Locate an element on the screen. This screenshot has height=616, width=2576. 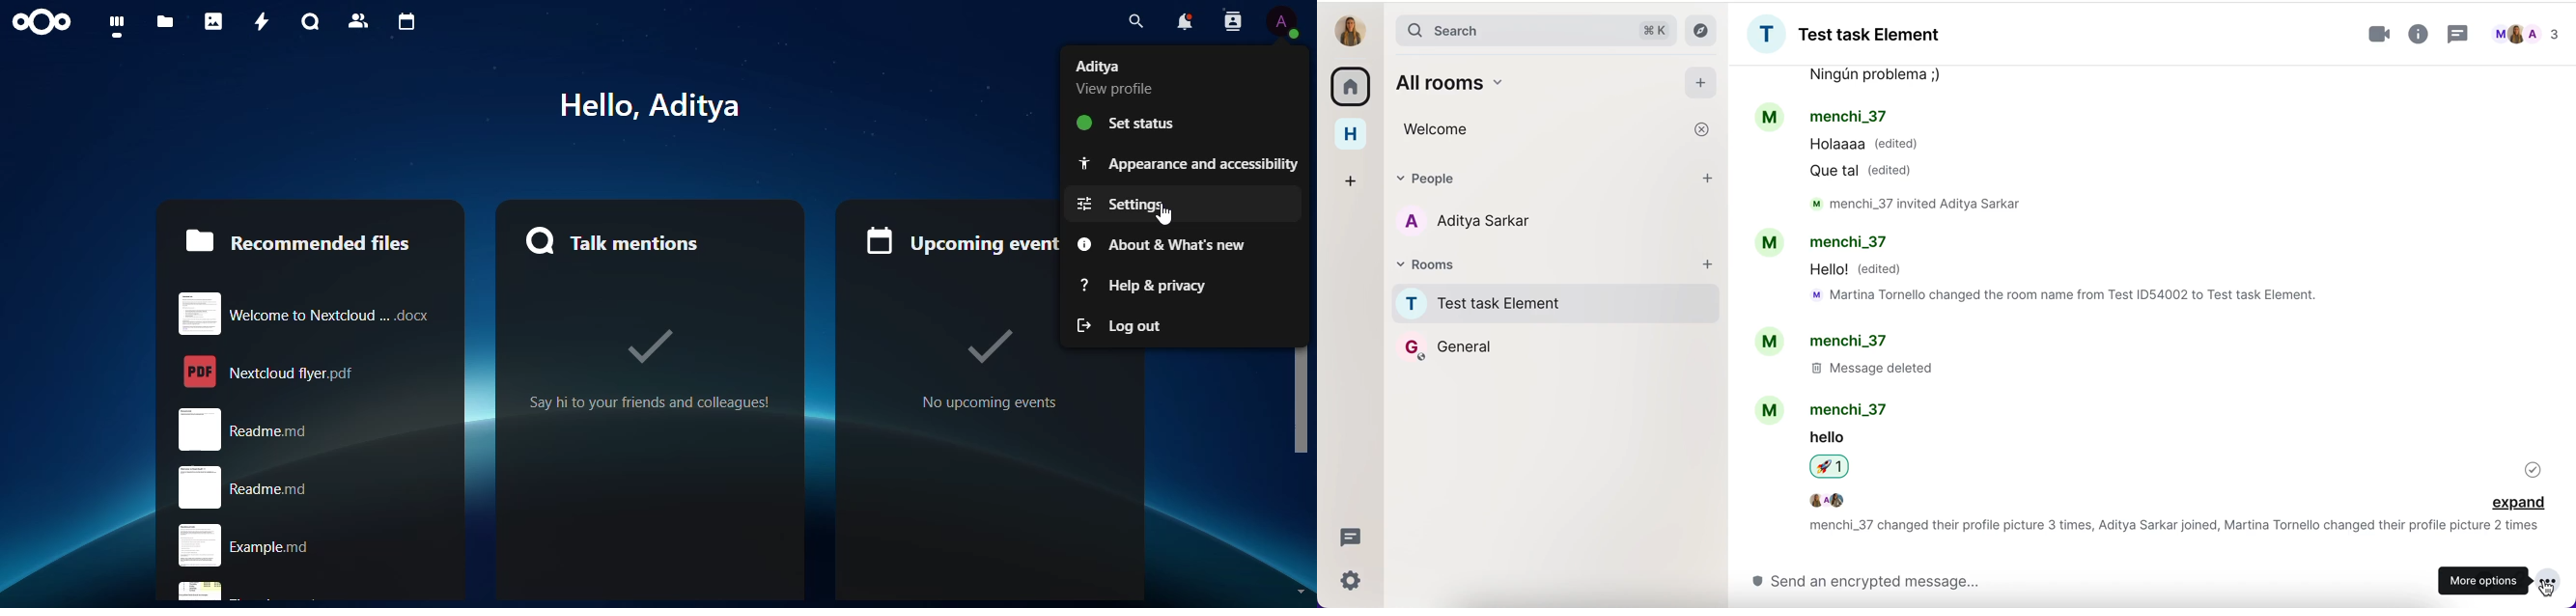
help is located at coordinates (1148, 286).